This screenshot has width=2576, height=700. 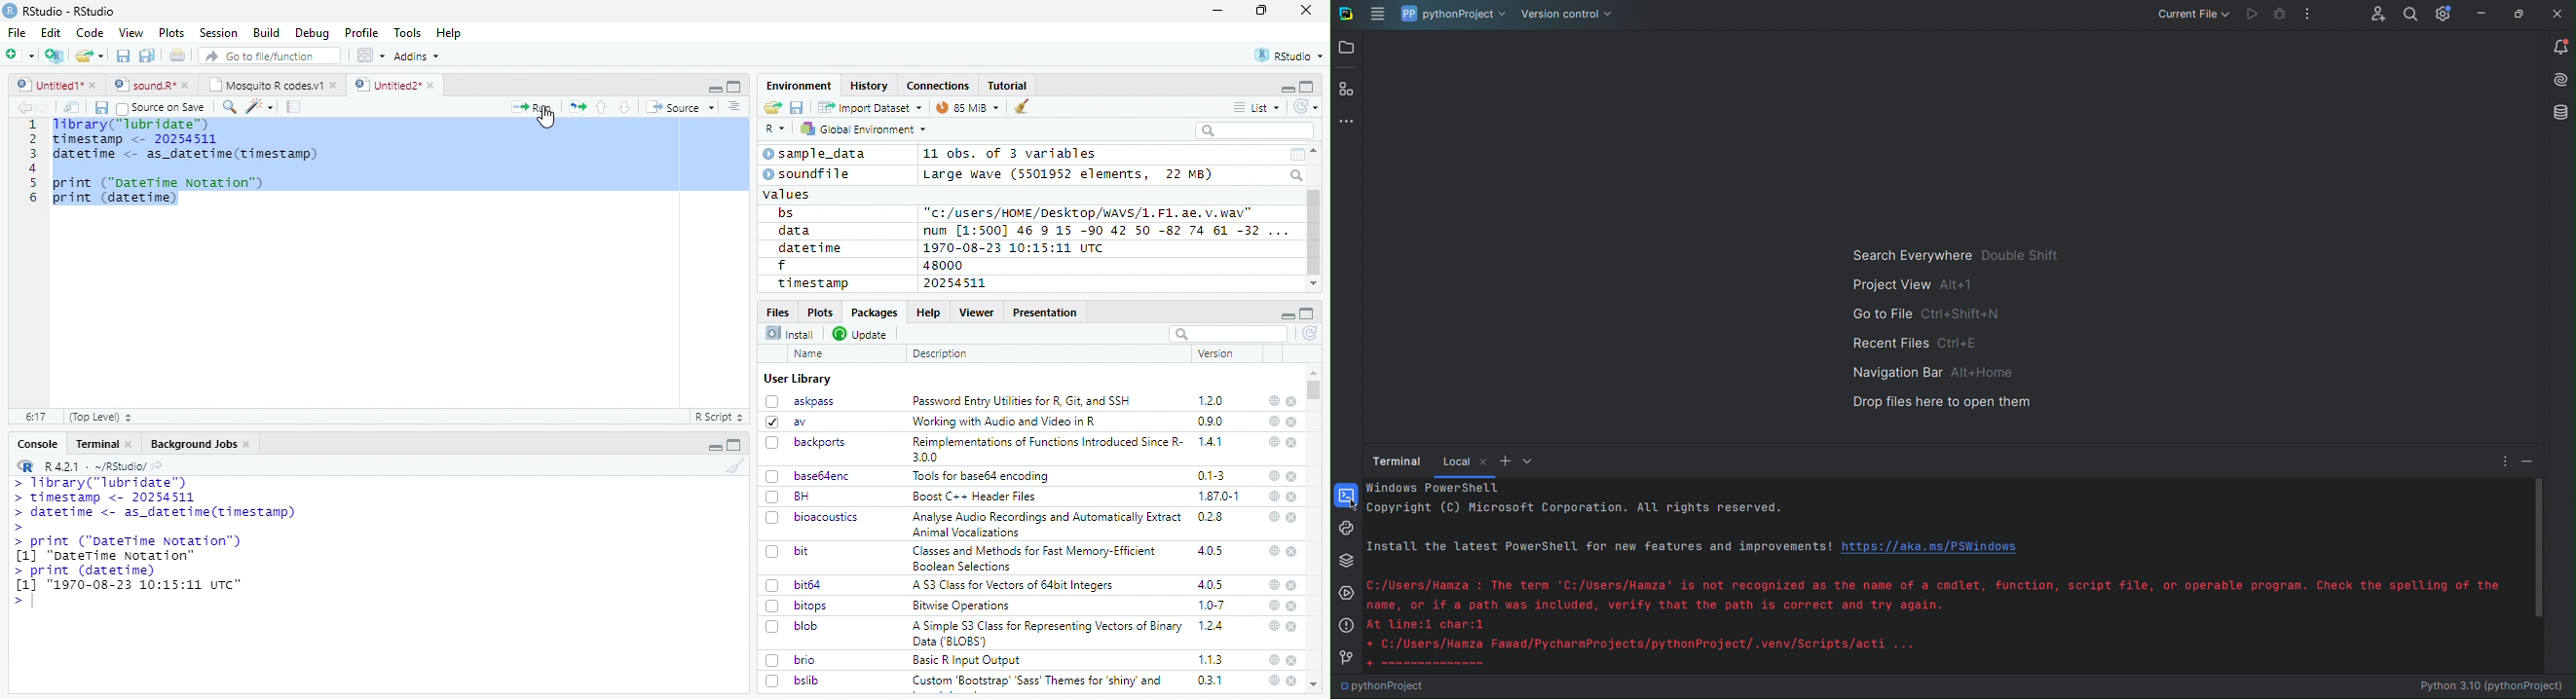 I want to click on Debug, so click(x=313, y=33).